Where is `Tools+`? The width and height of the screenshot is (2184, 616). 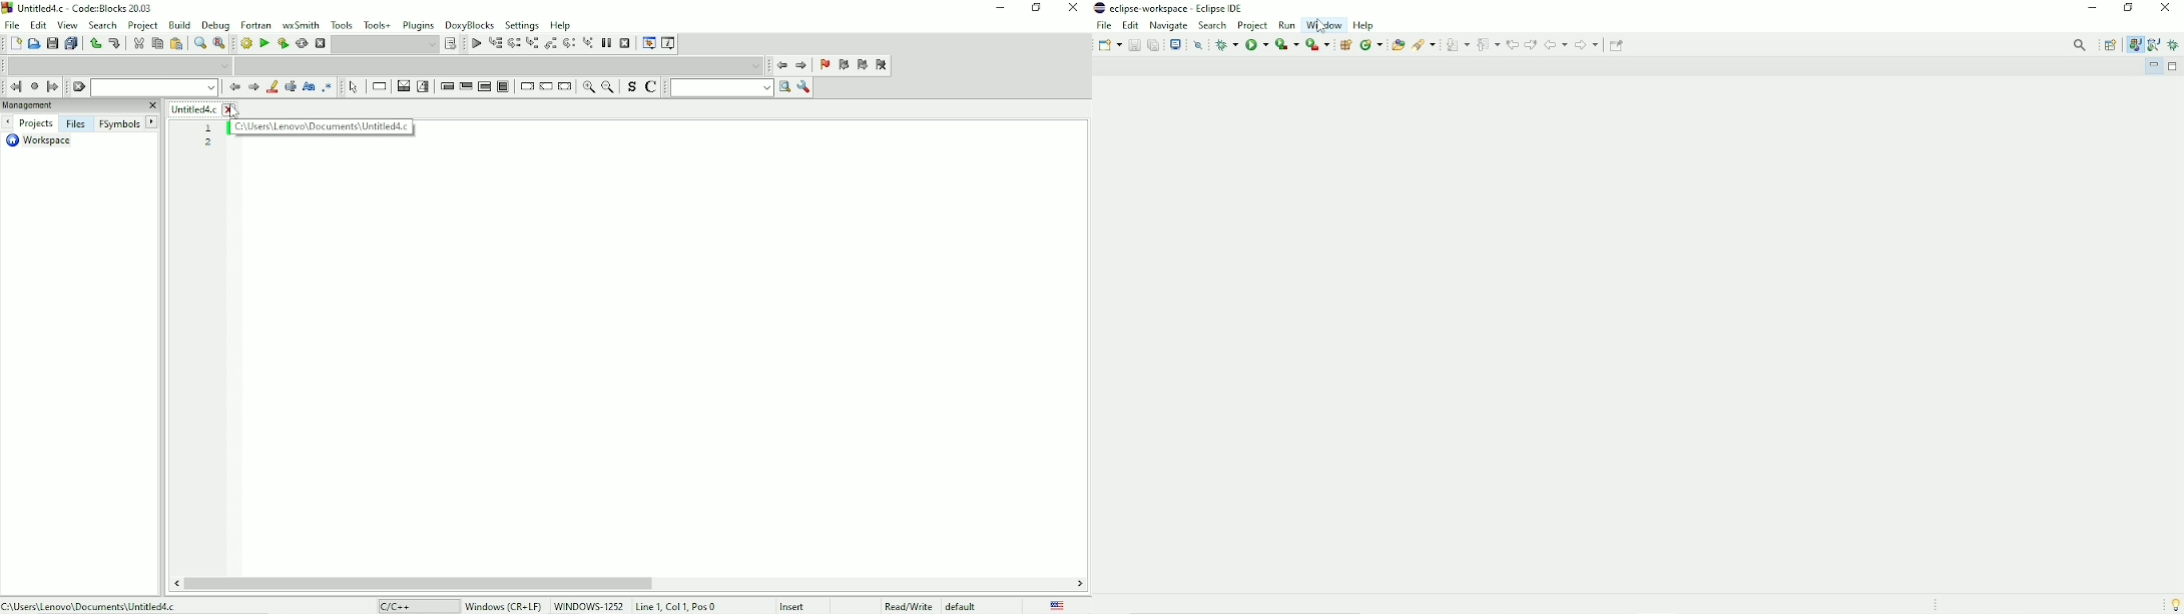 Tools+ is located at coordinates (378, 25).